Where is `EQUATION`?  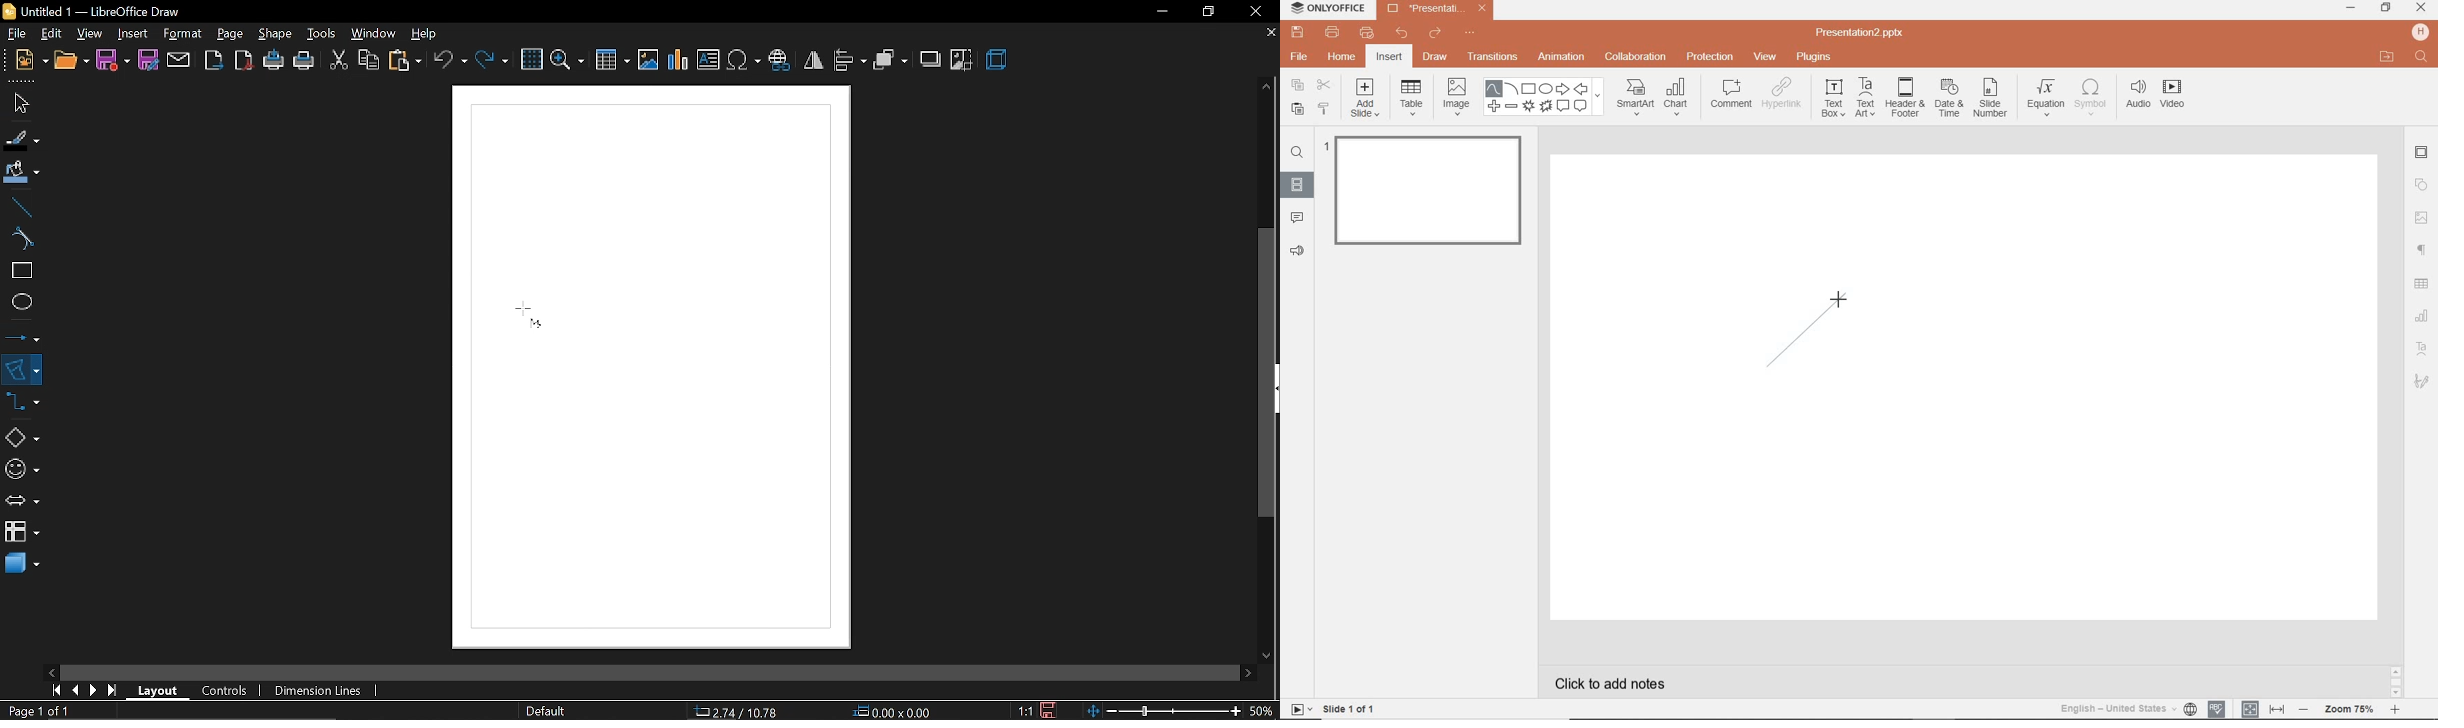
EQUATION is located at coordinates (2046, 96).